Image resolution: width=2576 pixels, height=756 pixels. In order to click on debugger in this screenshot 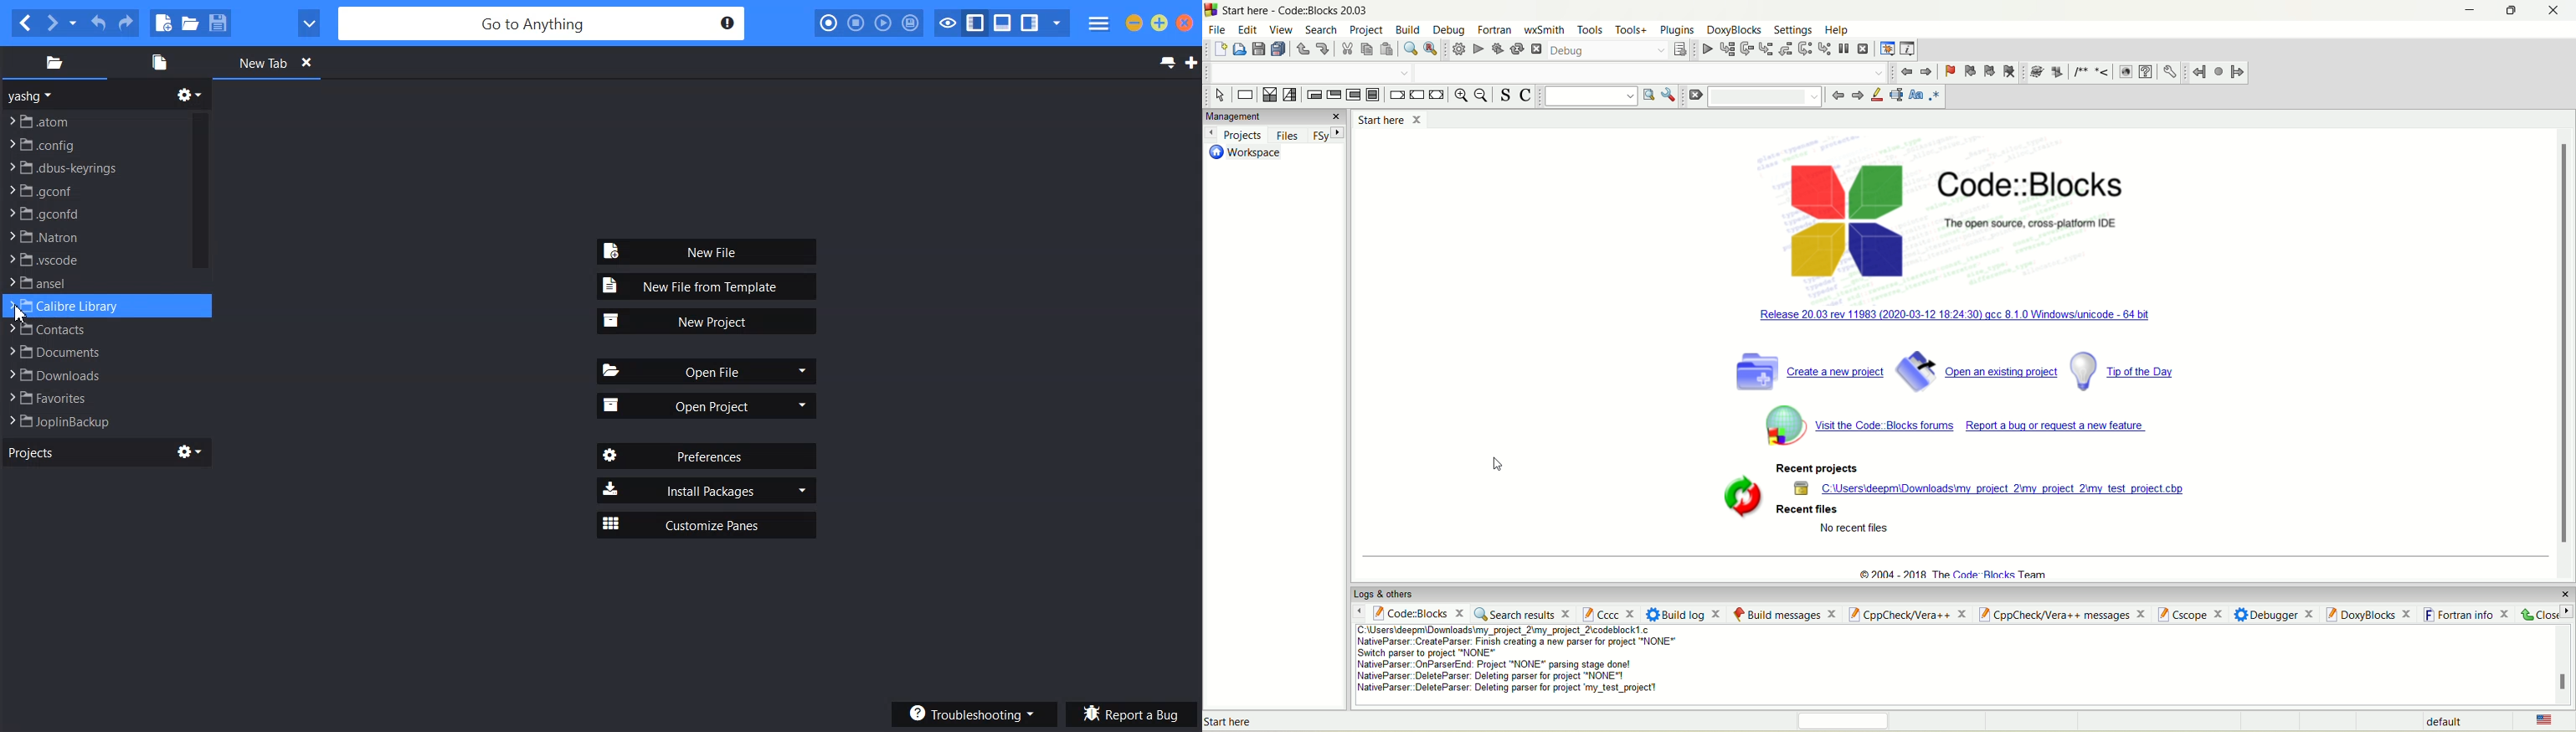, I will do `click(2280, 615)`.